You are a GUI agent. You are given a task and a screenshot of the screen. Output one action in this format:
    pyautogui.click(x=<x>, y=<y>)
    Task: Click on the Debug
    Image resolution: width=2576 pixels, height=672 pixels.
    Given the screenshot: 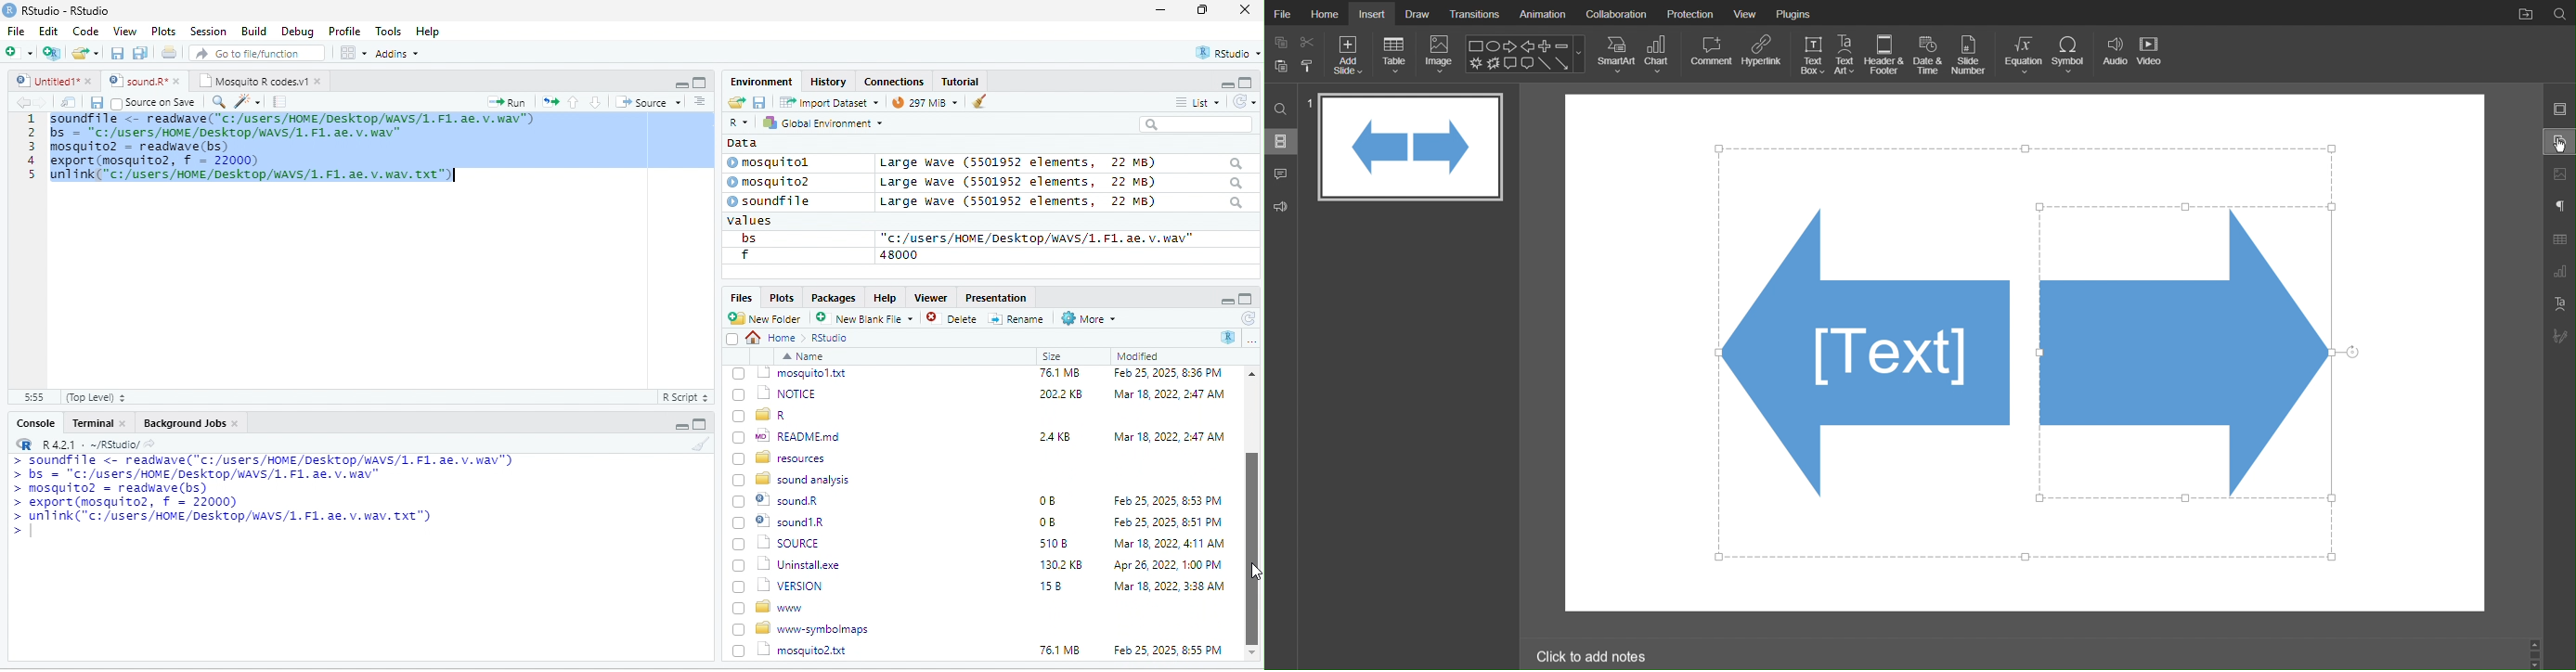 What is the action you would take?
    pyautogui.click(x=297, y=31)
    